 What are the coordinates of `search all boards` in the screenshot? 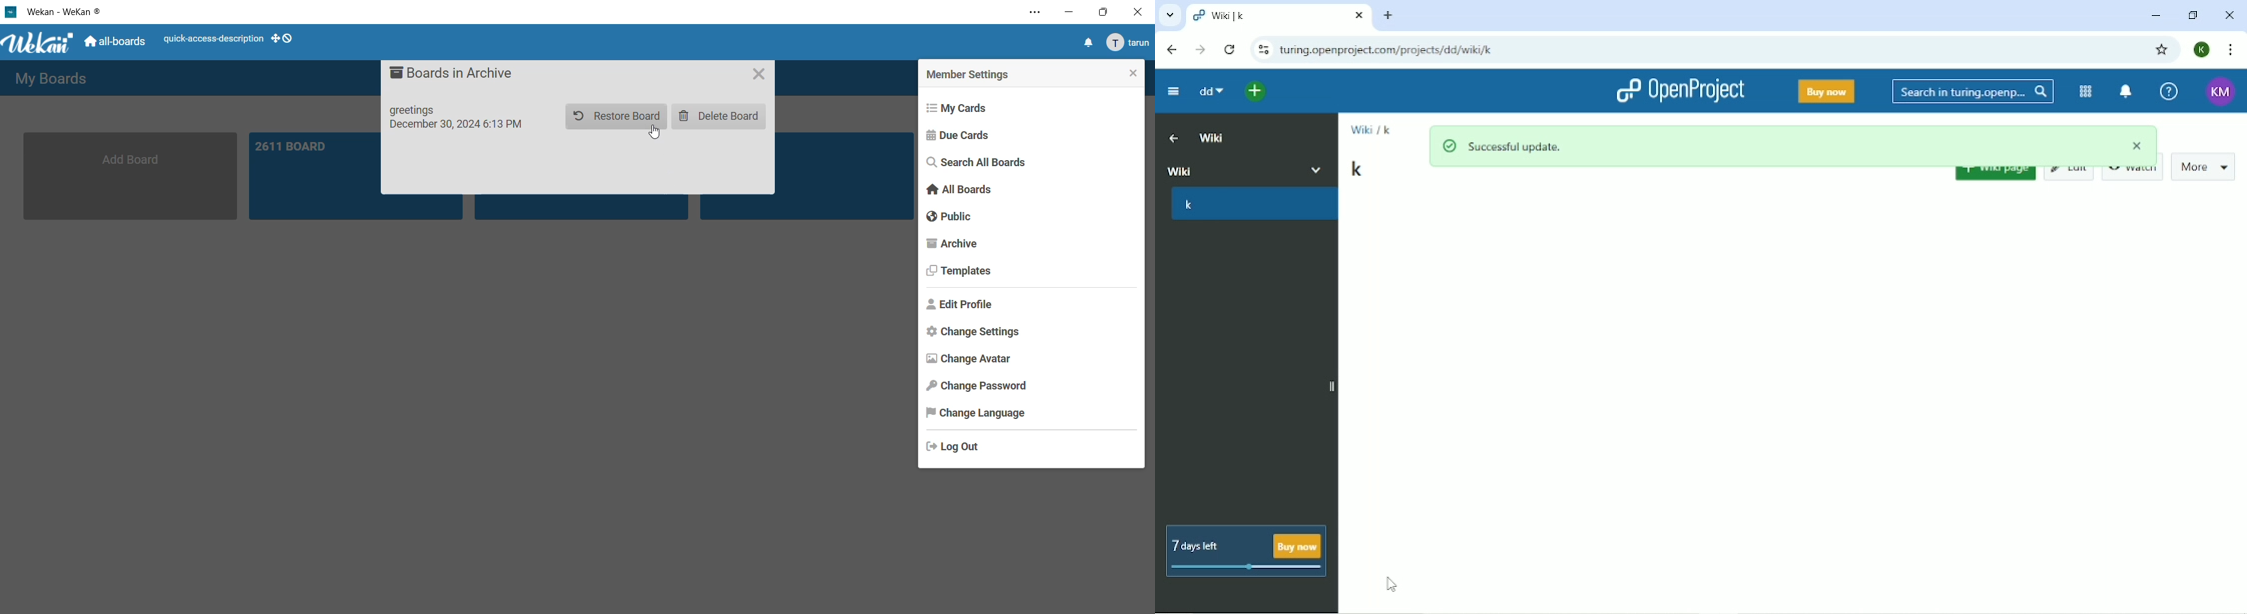 It's located at (982, 164).